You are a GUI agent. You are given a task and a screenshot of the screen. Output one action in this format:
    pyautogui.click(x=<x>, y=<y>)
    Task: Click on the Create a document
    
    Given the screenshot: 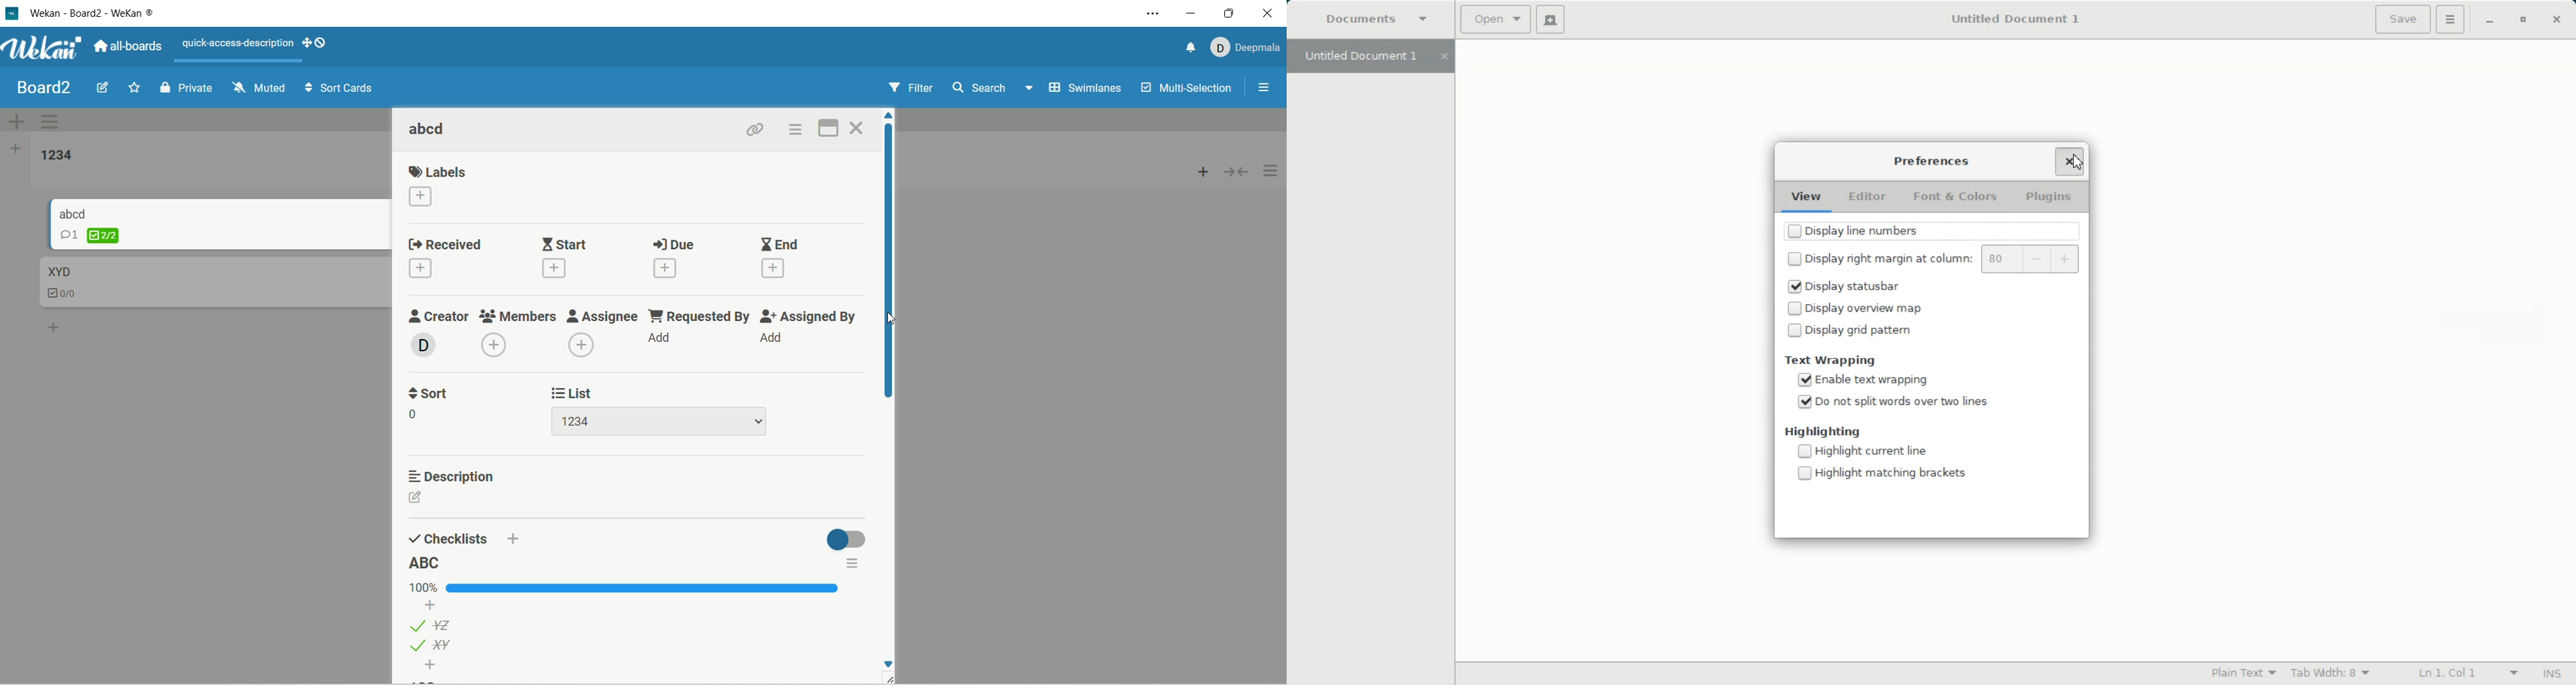 What is the action you would take?
    pyautogui.click(x=1553, y=19)
    